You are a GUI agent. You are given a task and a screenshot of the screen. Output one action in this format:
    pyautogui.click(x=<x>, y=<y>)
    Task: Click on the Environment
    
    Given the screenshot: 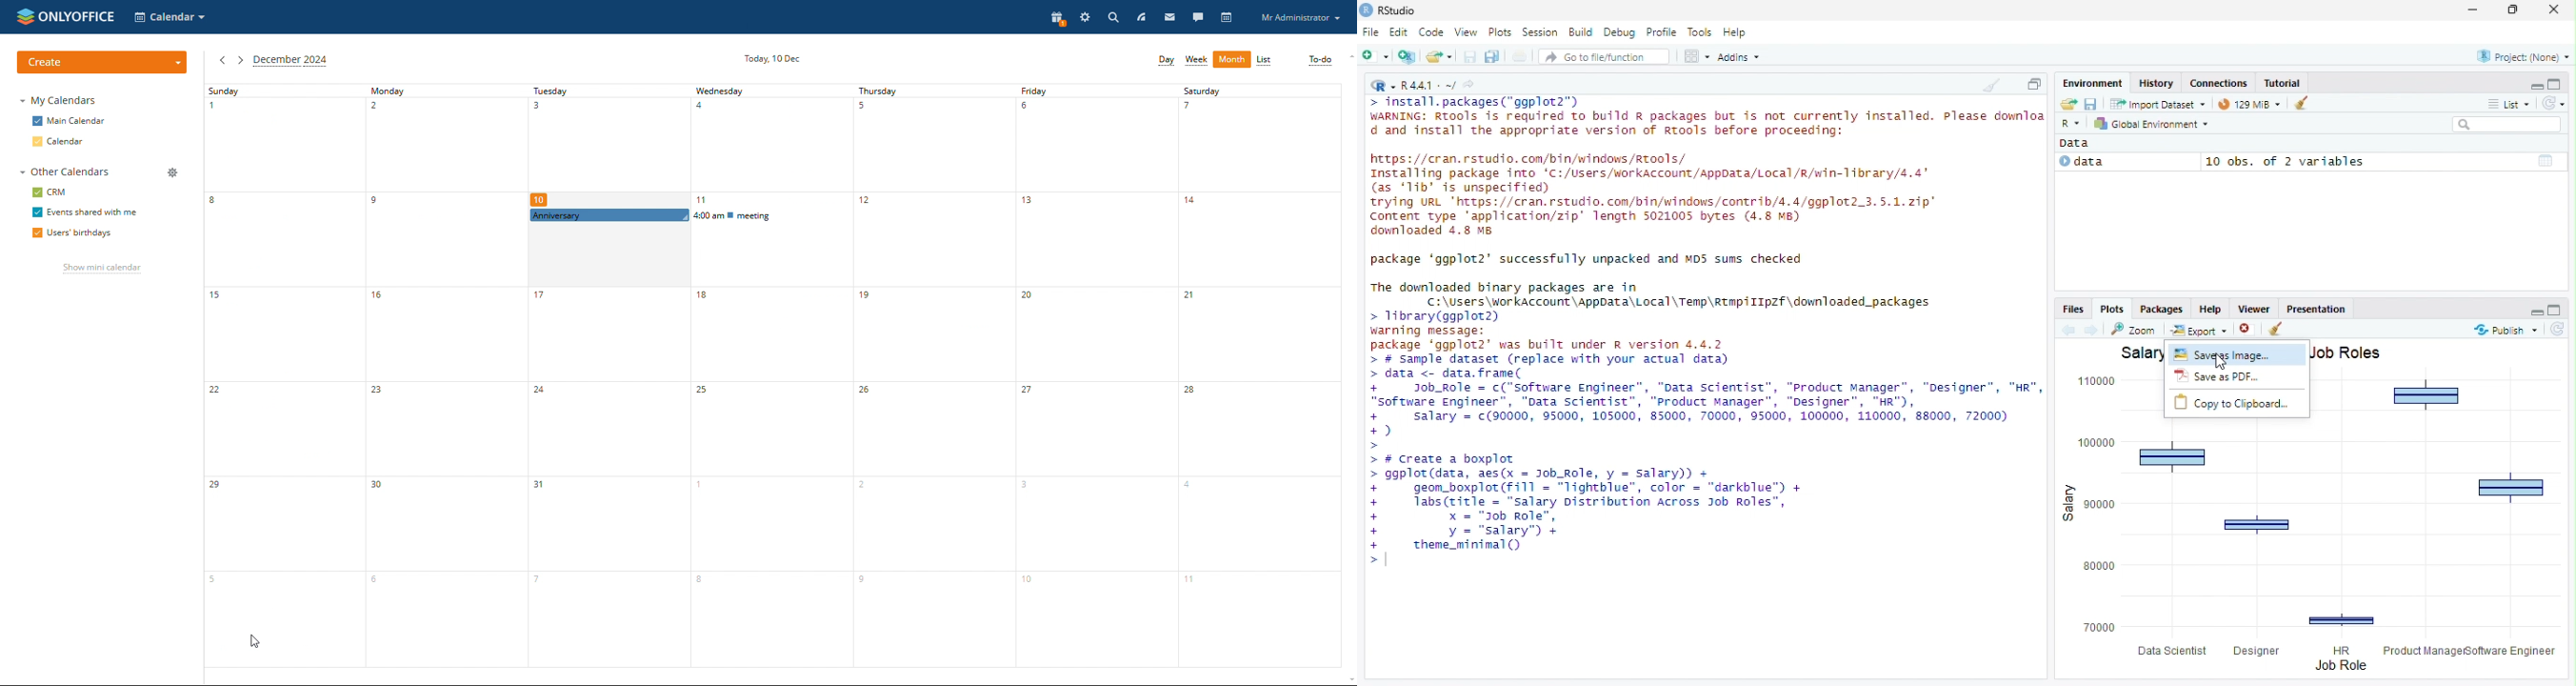 What is the action you would take?
    pyautogui.click(x=2093, y=83)
    